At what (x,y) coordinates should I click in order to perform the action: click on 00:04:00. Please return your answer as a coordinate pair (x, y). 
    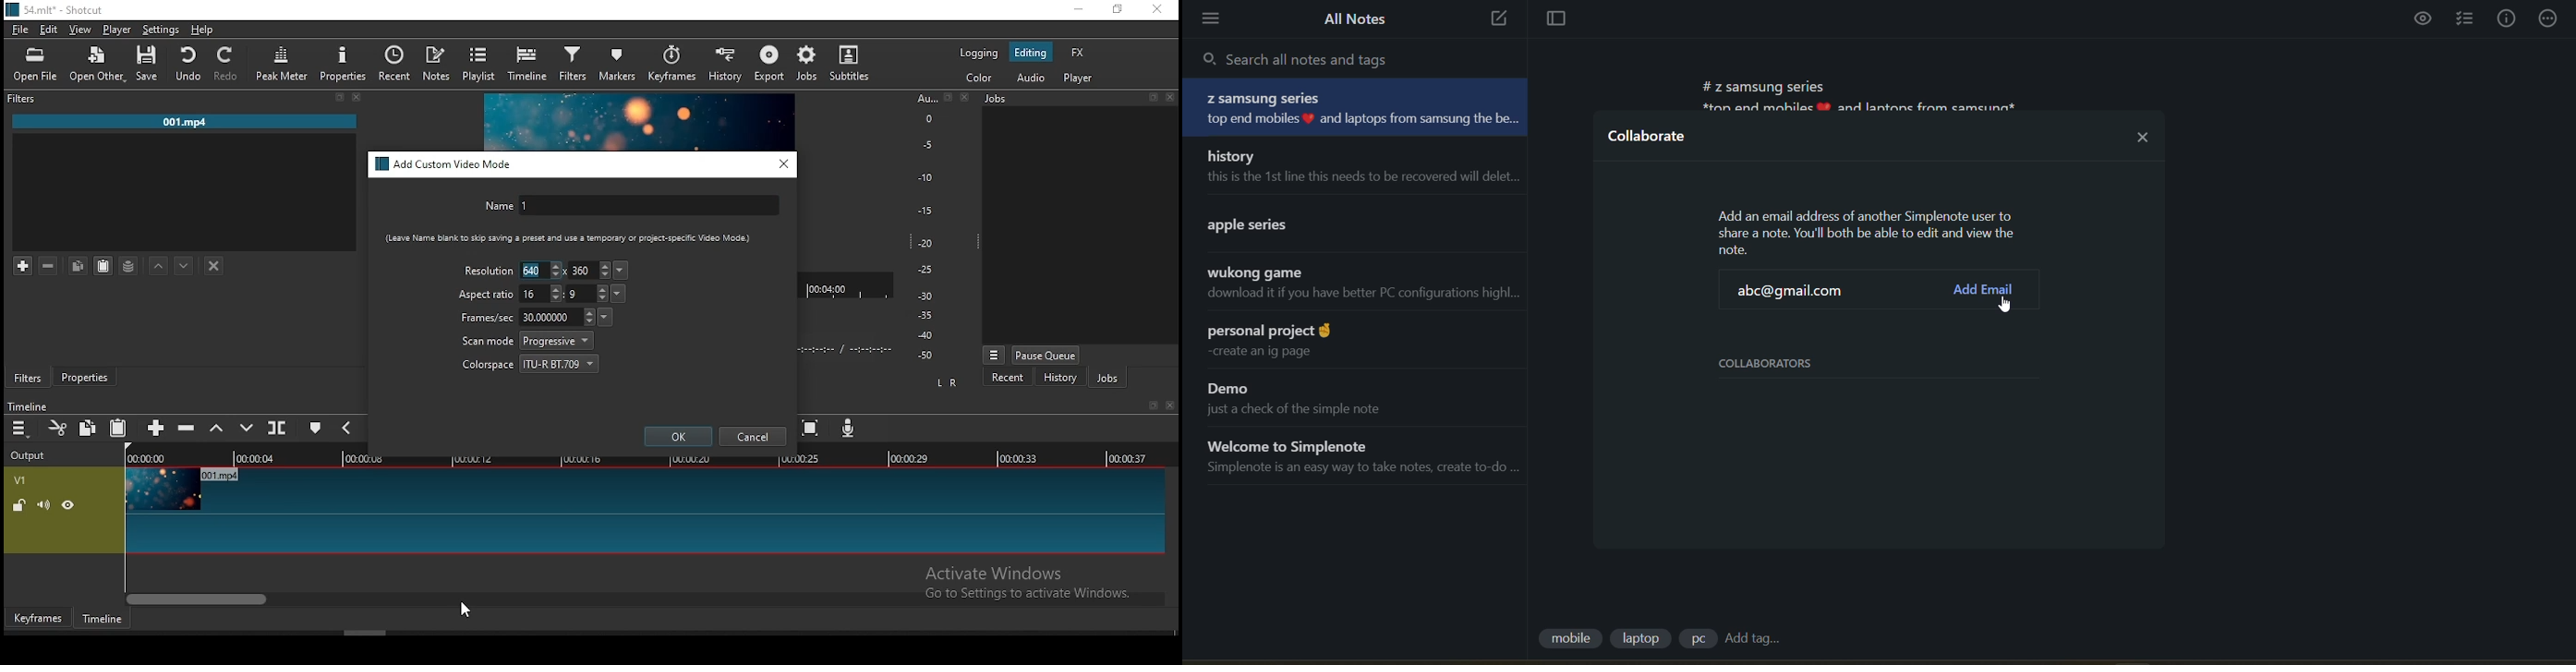
    Looking at the image, I should click on (829, 285).